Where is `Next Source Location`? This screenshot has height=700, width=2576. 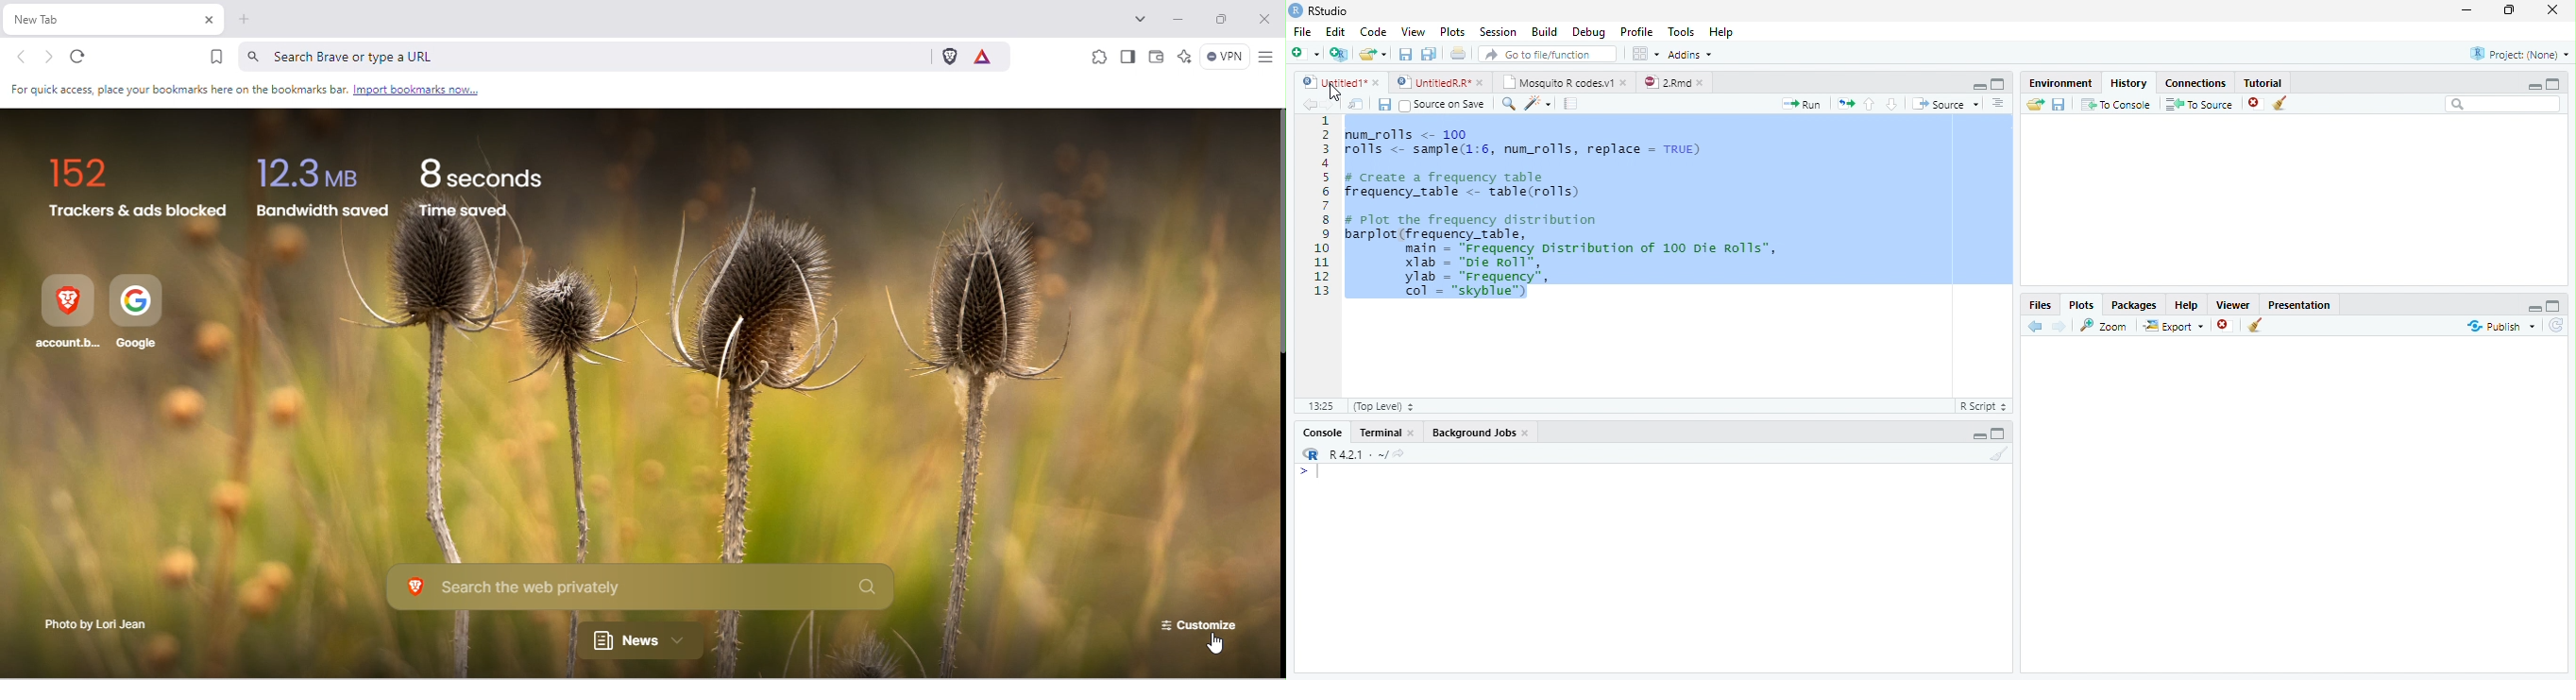 Next Source Location is located at coordinates (1329, 103).